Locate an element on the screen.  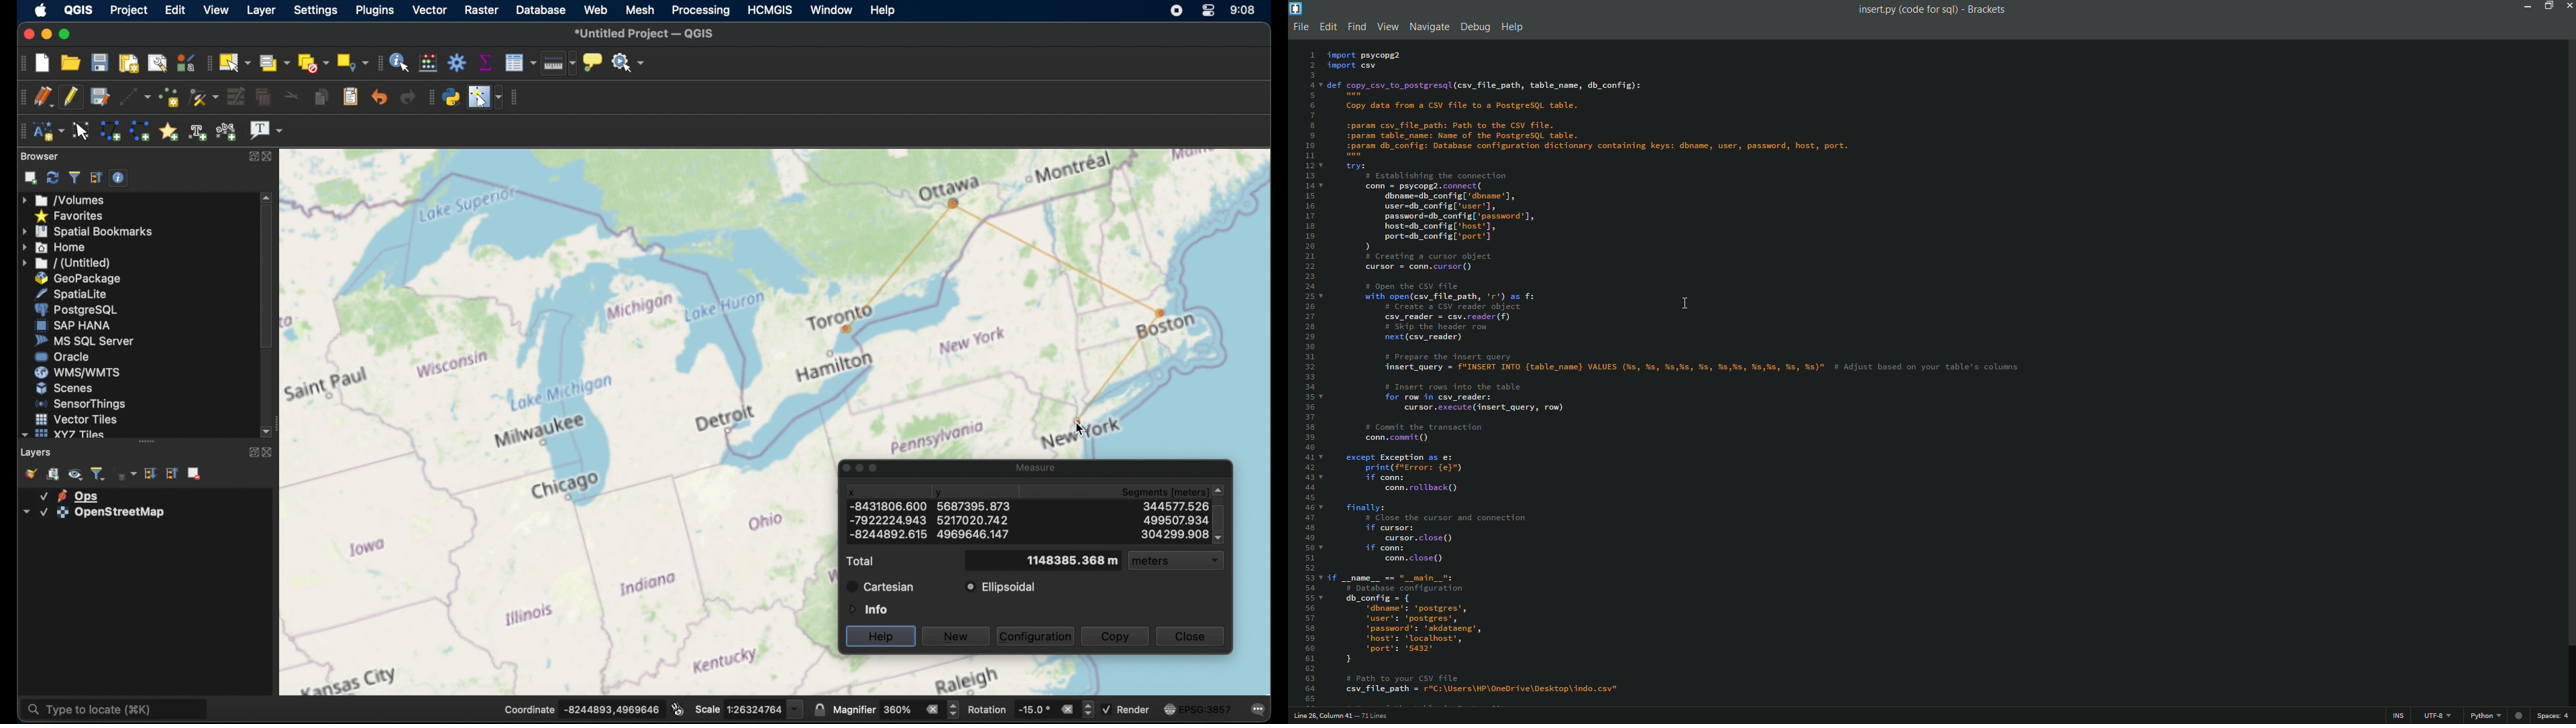
filter legend is located at coordinates (99, 473).